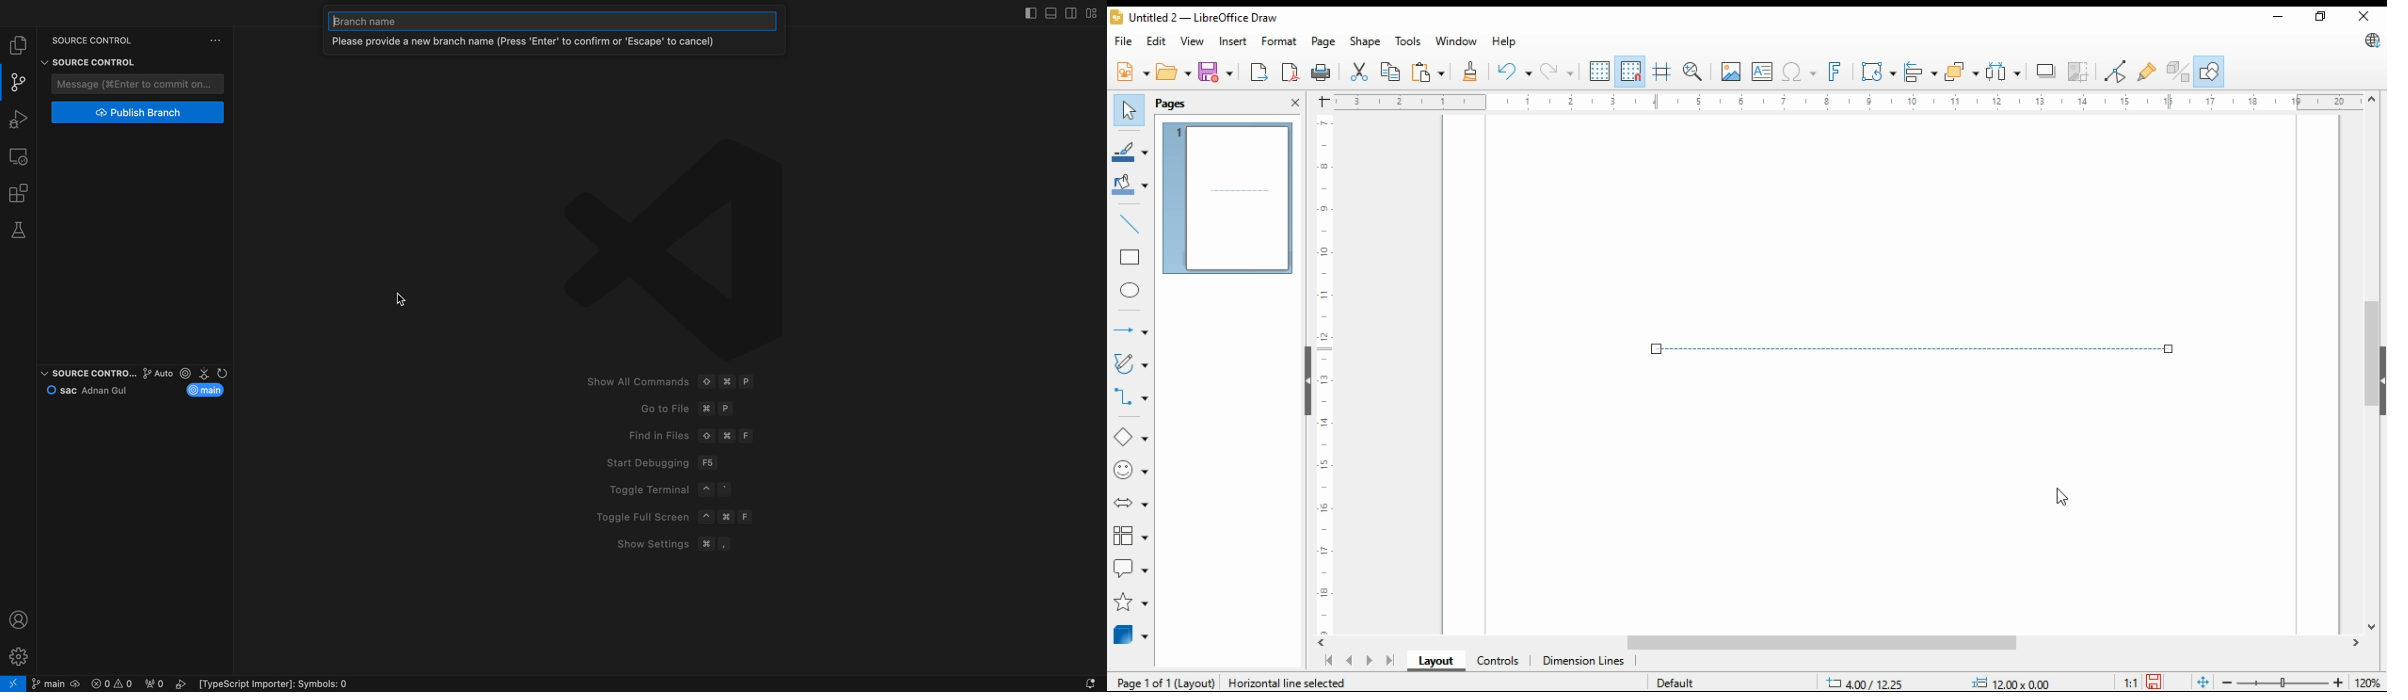 The image size is (2408, 700). I want to click on commit and author name, so click(92, 389).